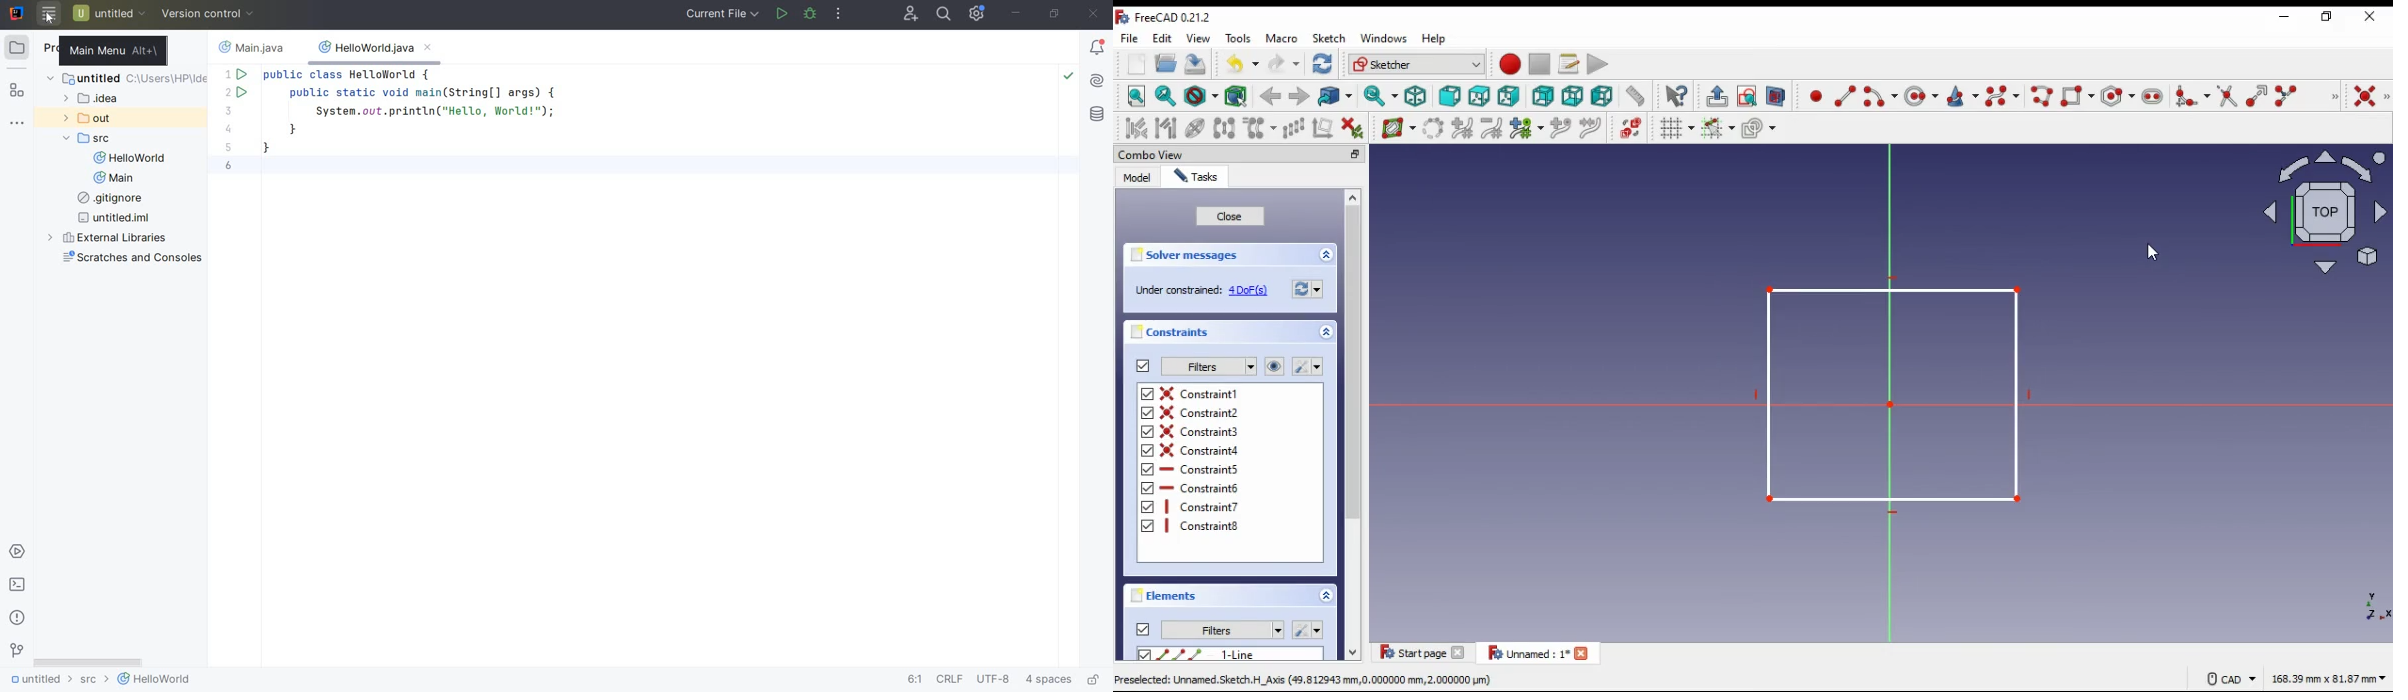  Describe the element at coordinates (944, 14) in the screenshot. I see `search everywhere` at that location.